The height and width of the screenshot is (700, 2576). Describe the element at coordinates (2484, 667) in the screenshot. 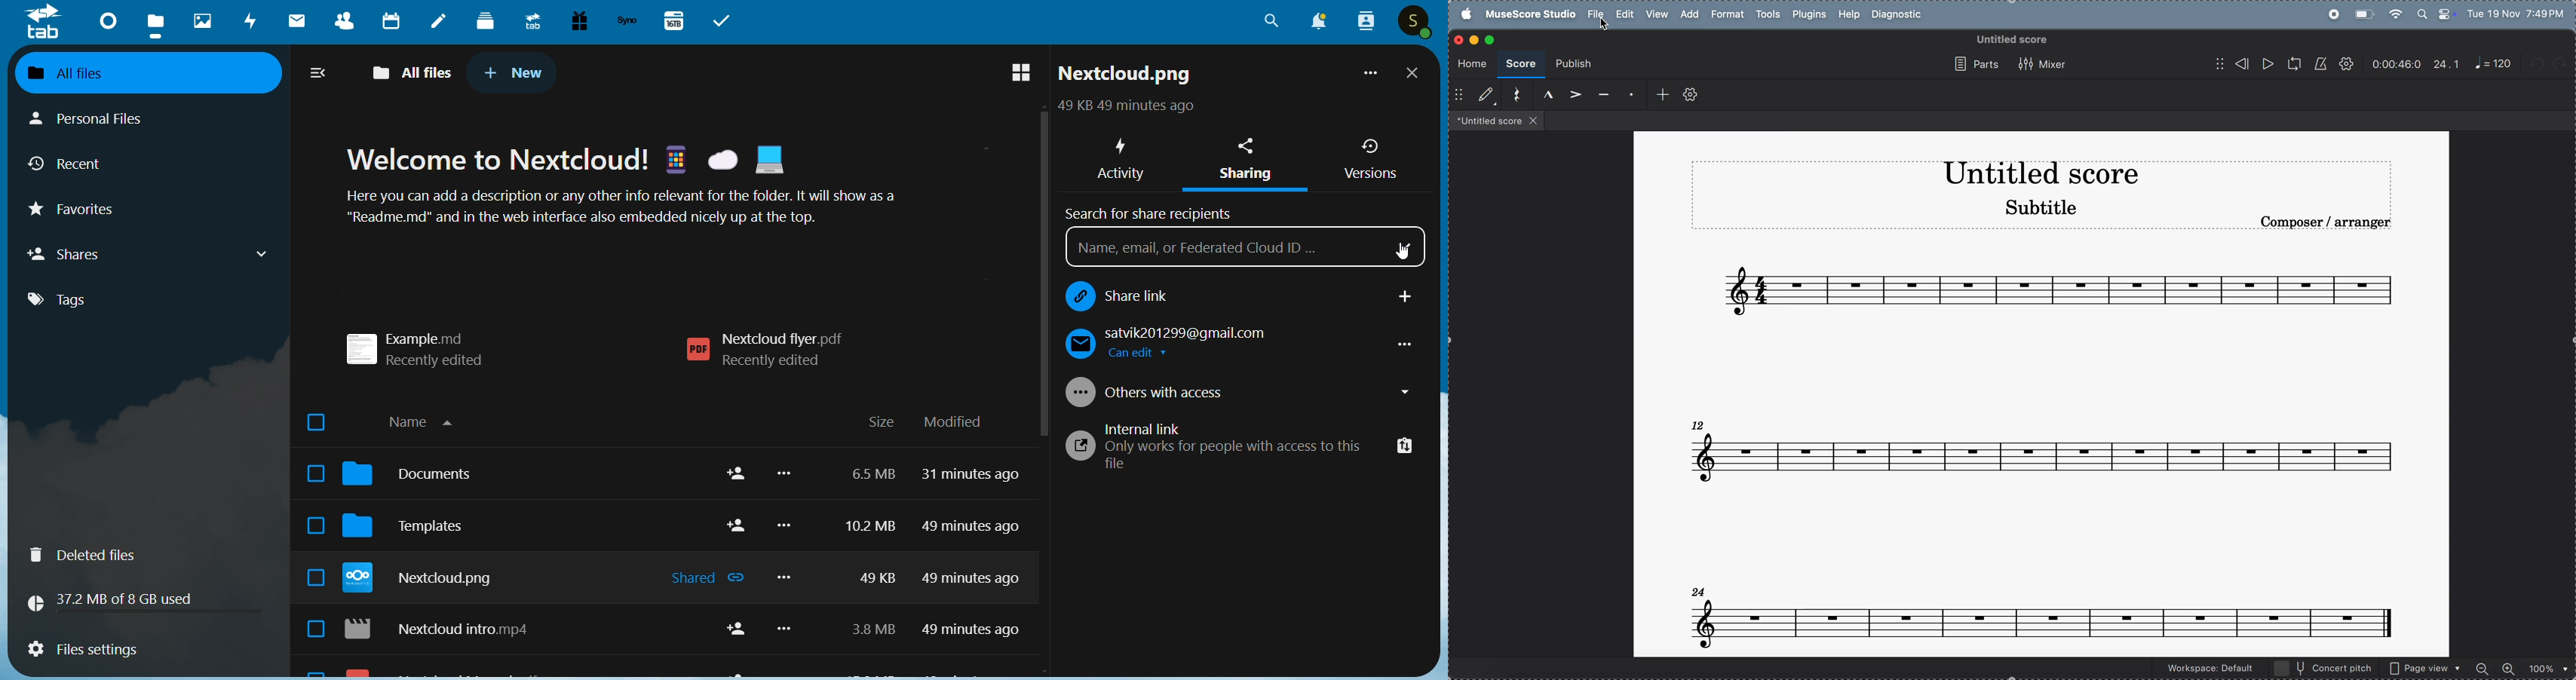

I see `zoom out` at that location.